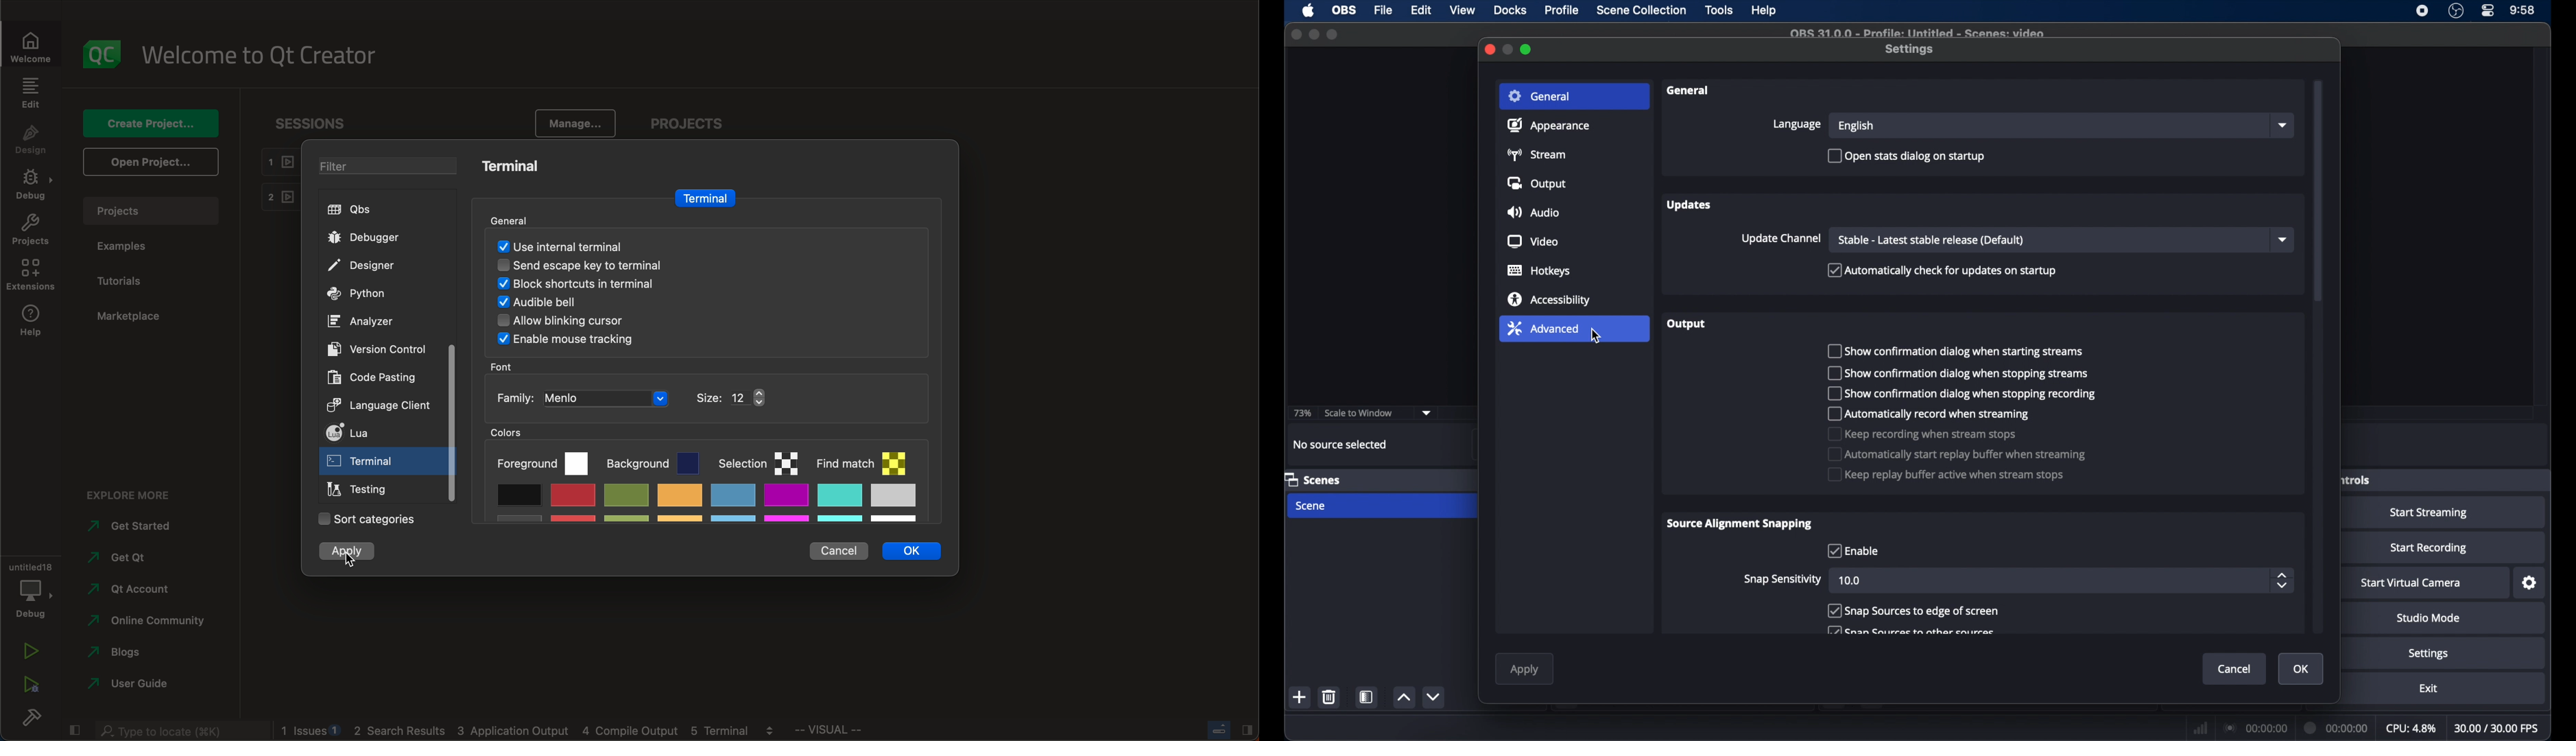 This screenshot has height=756, width=2576. What do you see at coordinates (2530, 583) in the screenshot?
I see `settings` at bounding box center [2530, 583].